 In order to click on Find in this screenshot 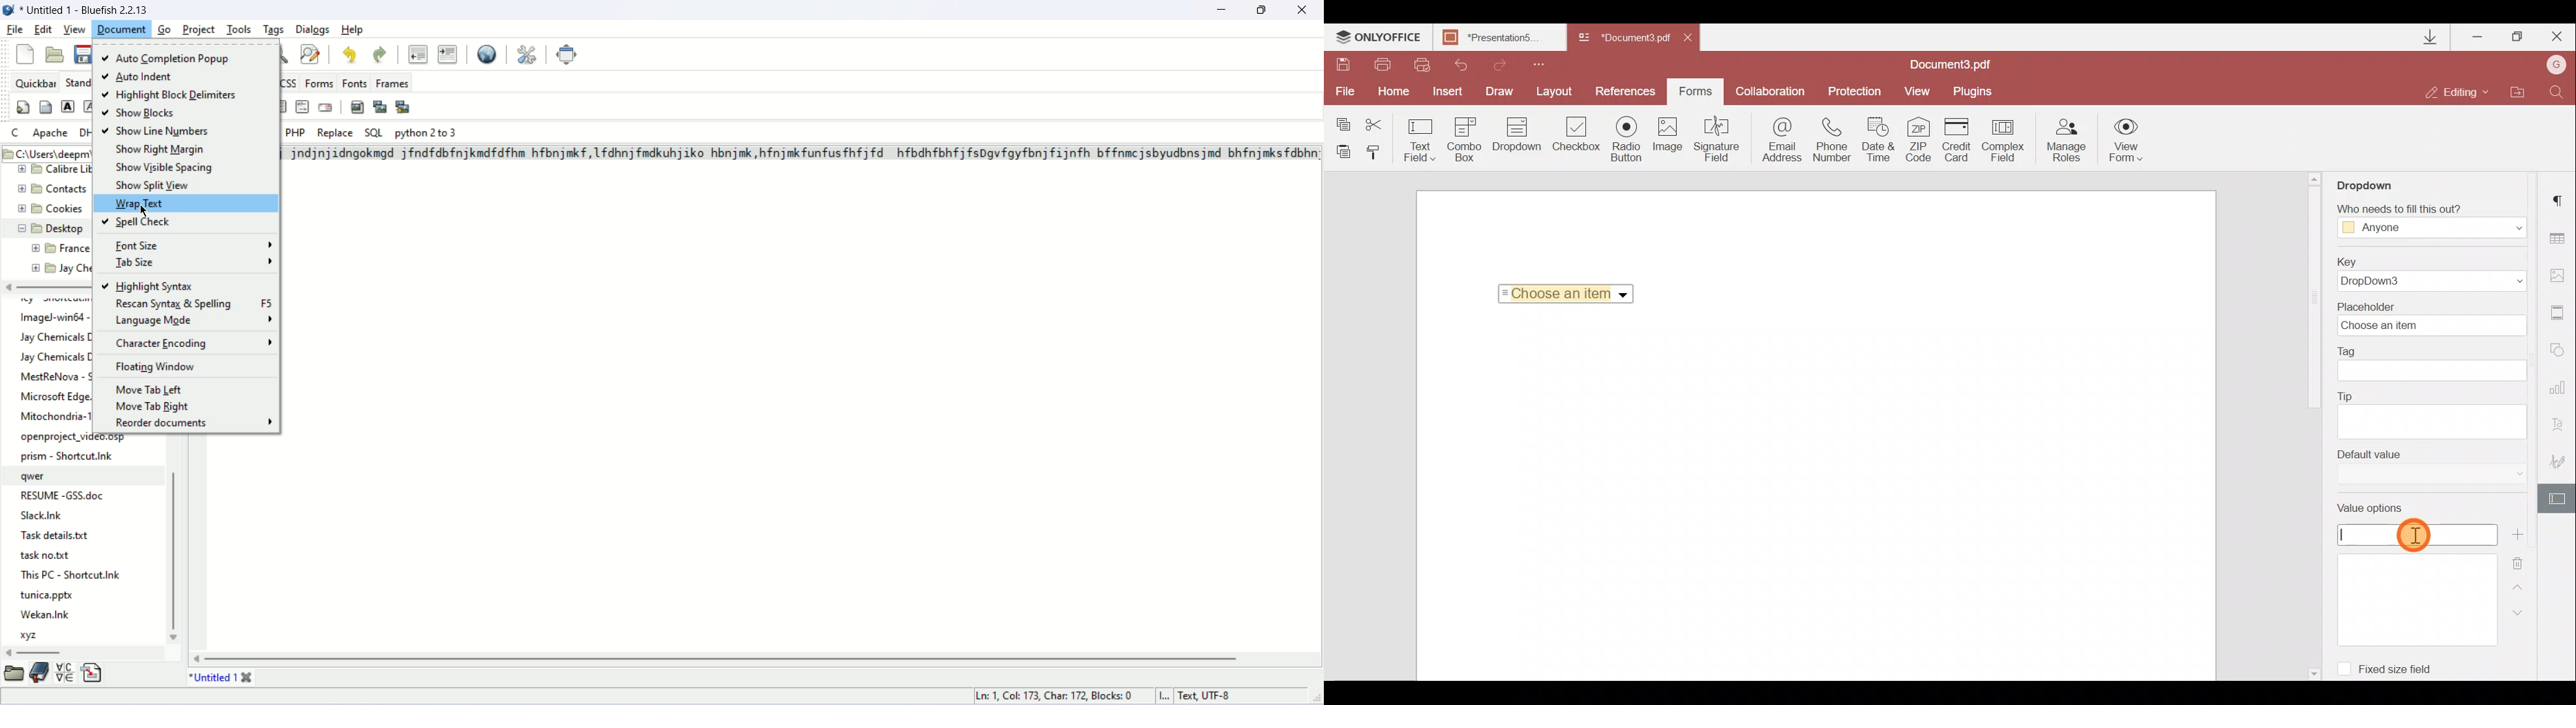, I will do `click(2560, 91)`.